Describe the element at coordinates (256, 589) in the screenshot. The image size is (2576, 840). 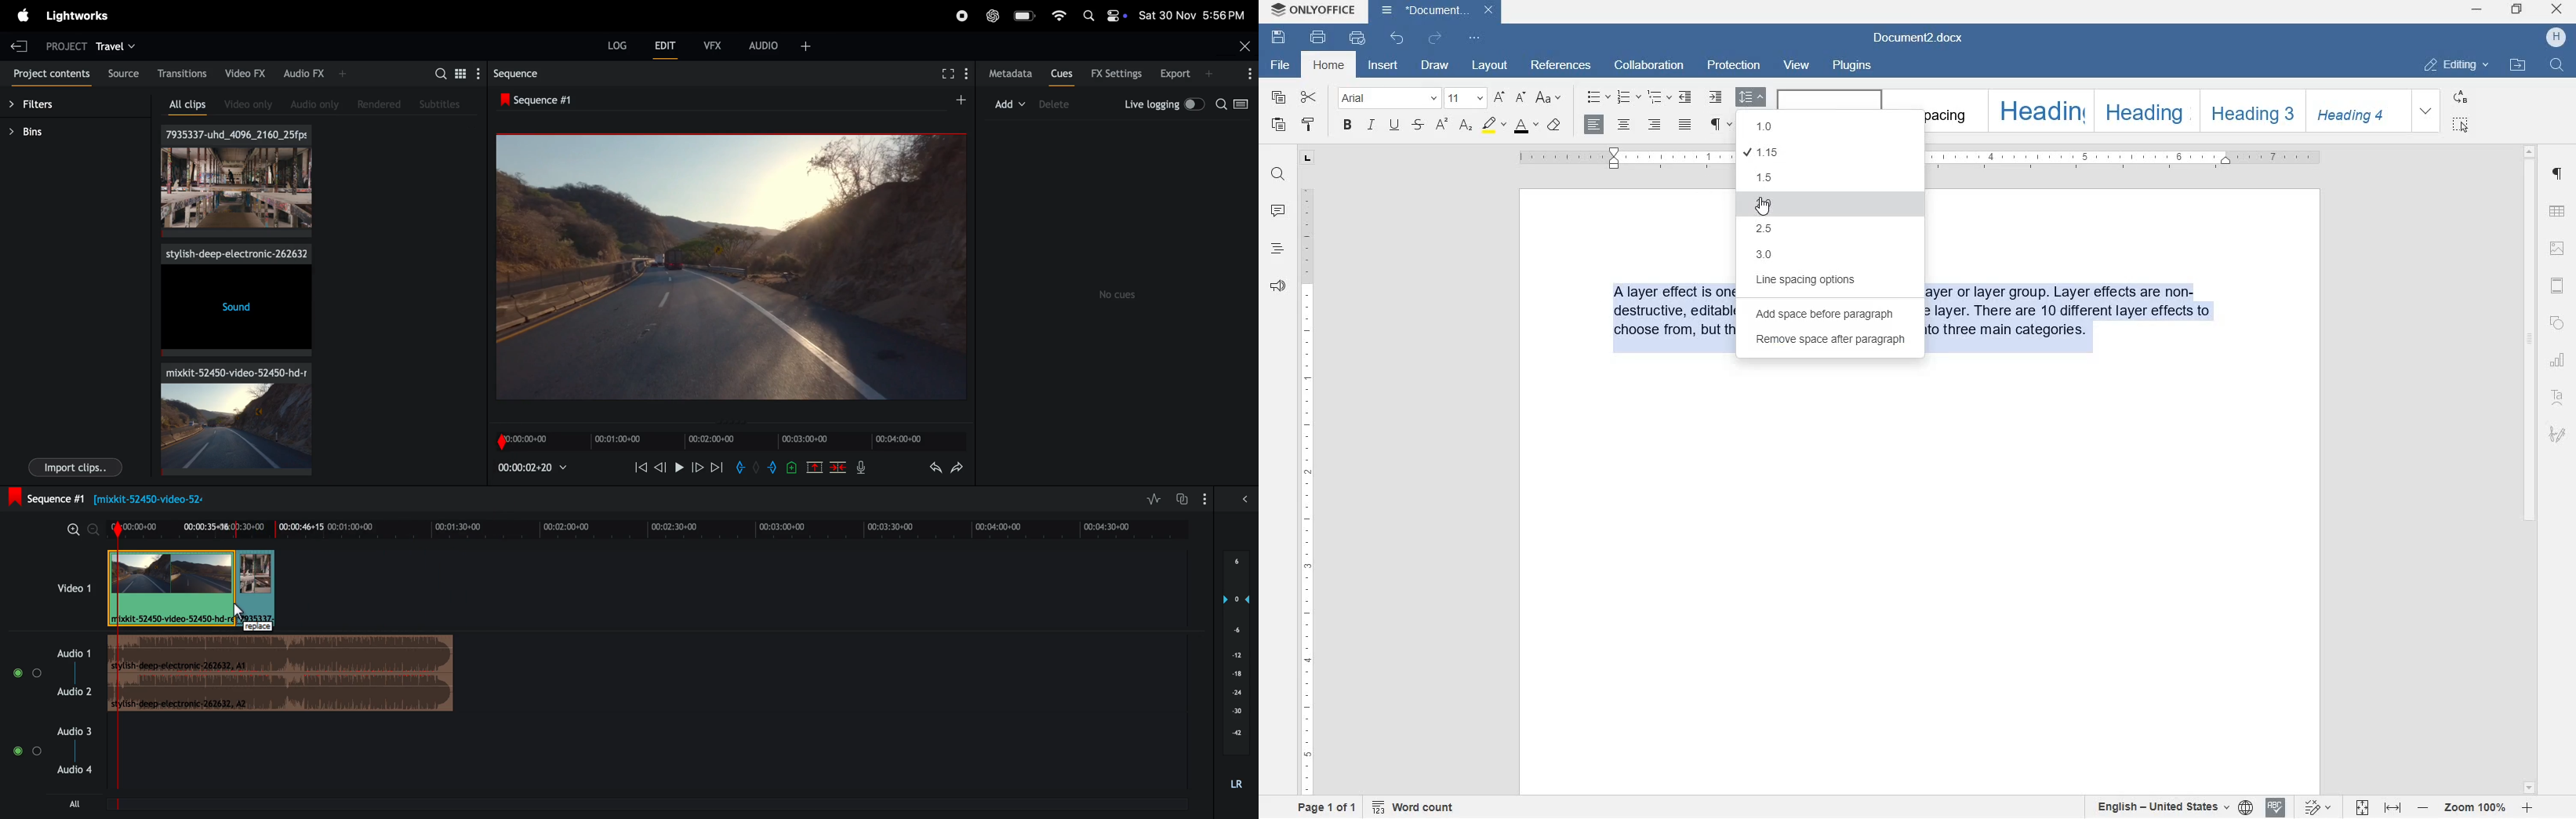
I see `added clip` at that location.